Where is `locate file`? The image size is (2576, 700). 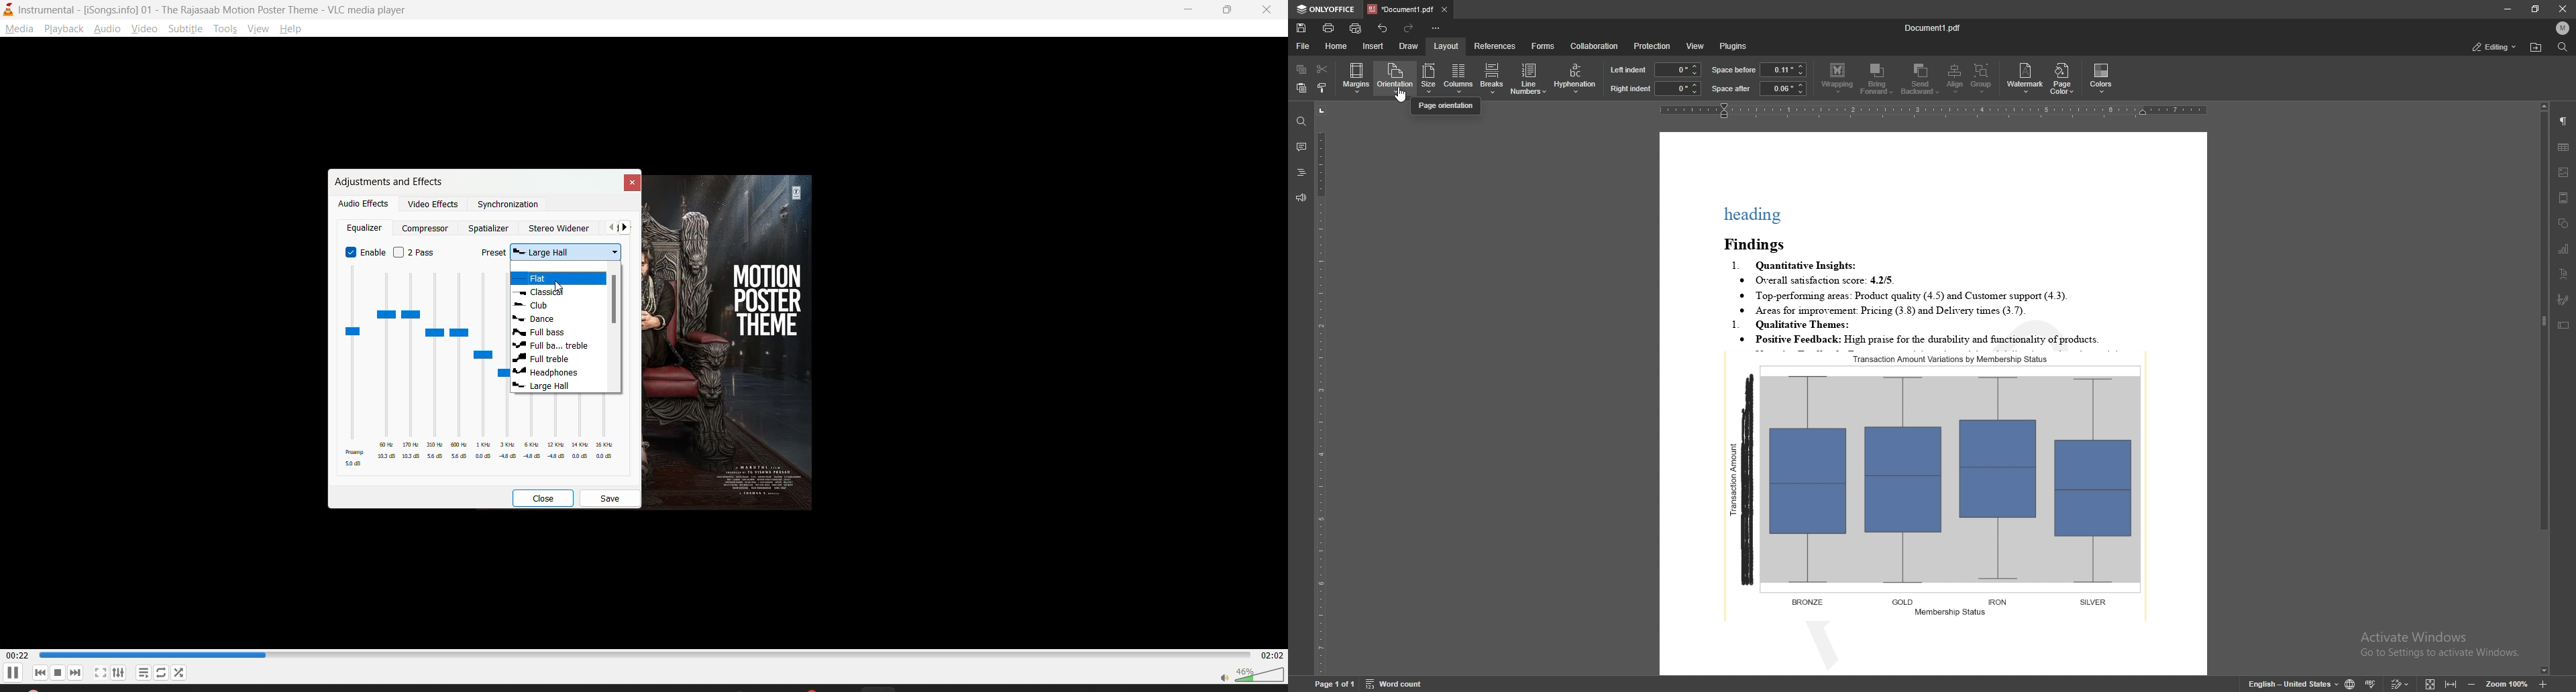 locate file is located at coordinates (2536, 48).